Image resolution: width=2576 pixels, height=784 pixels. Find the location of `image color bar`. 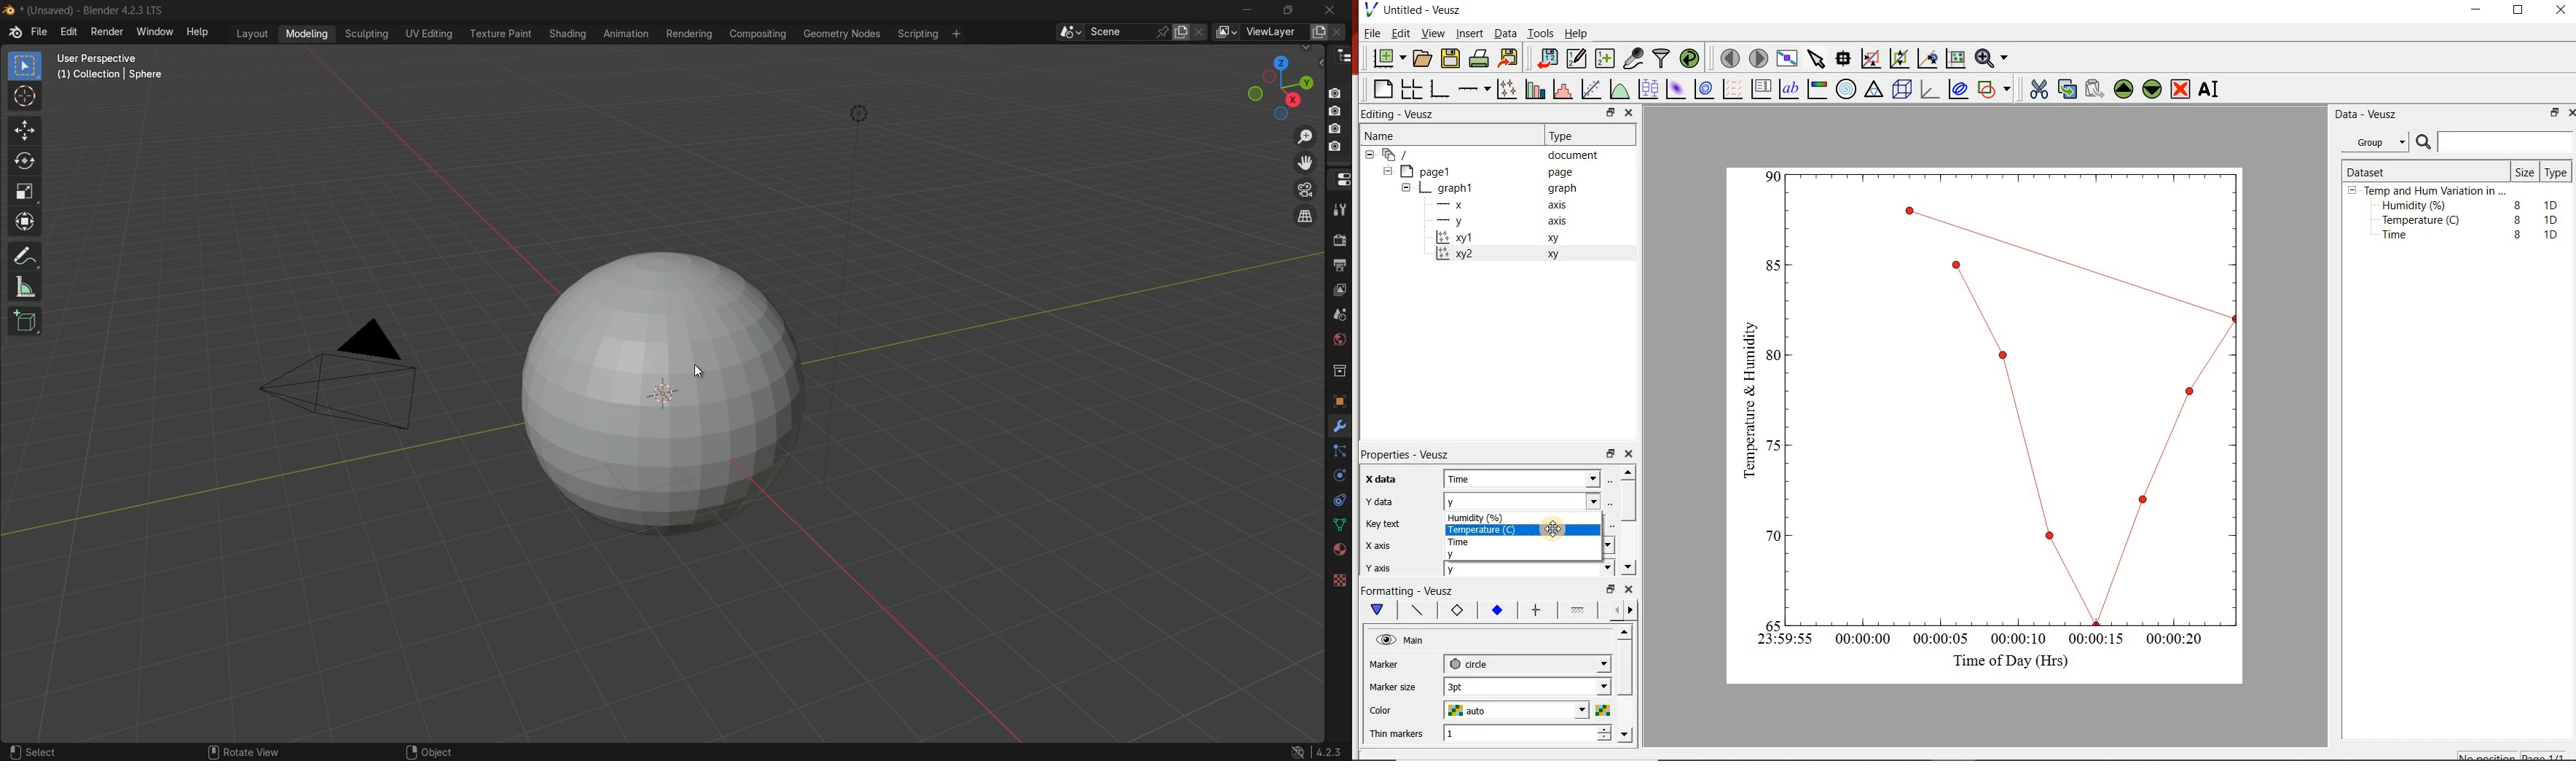

image color bar is located at coordinates (1820, 89).